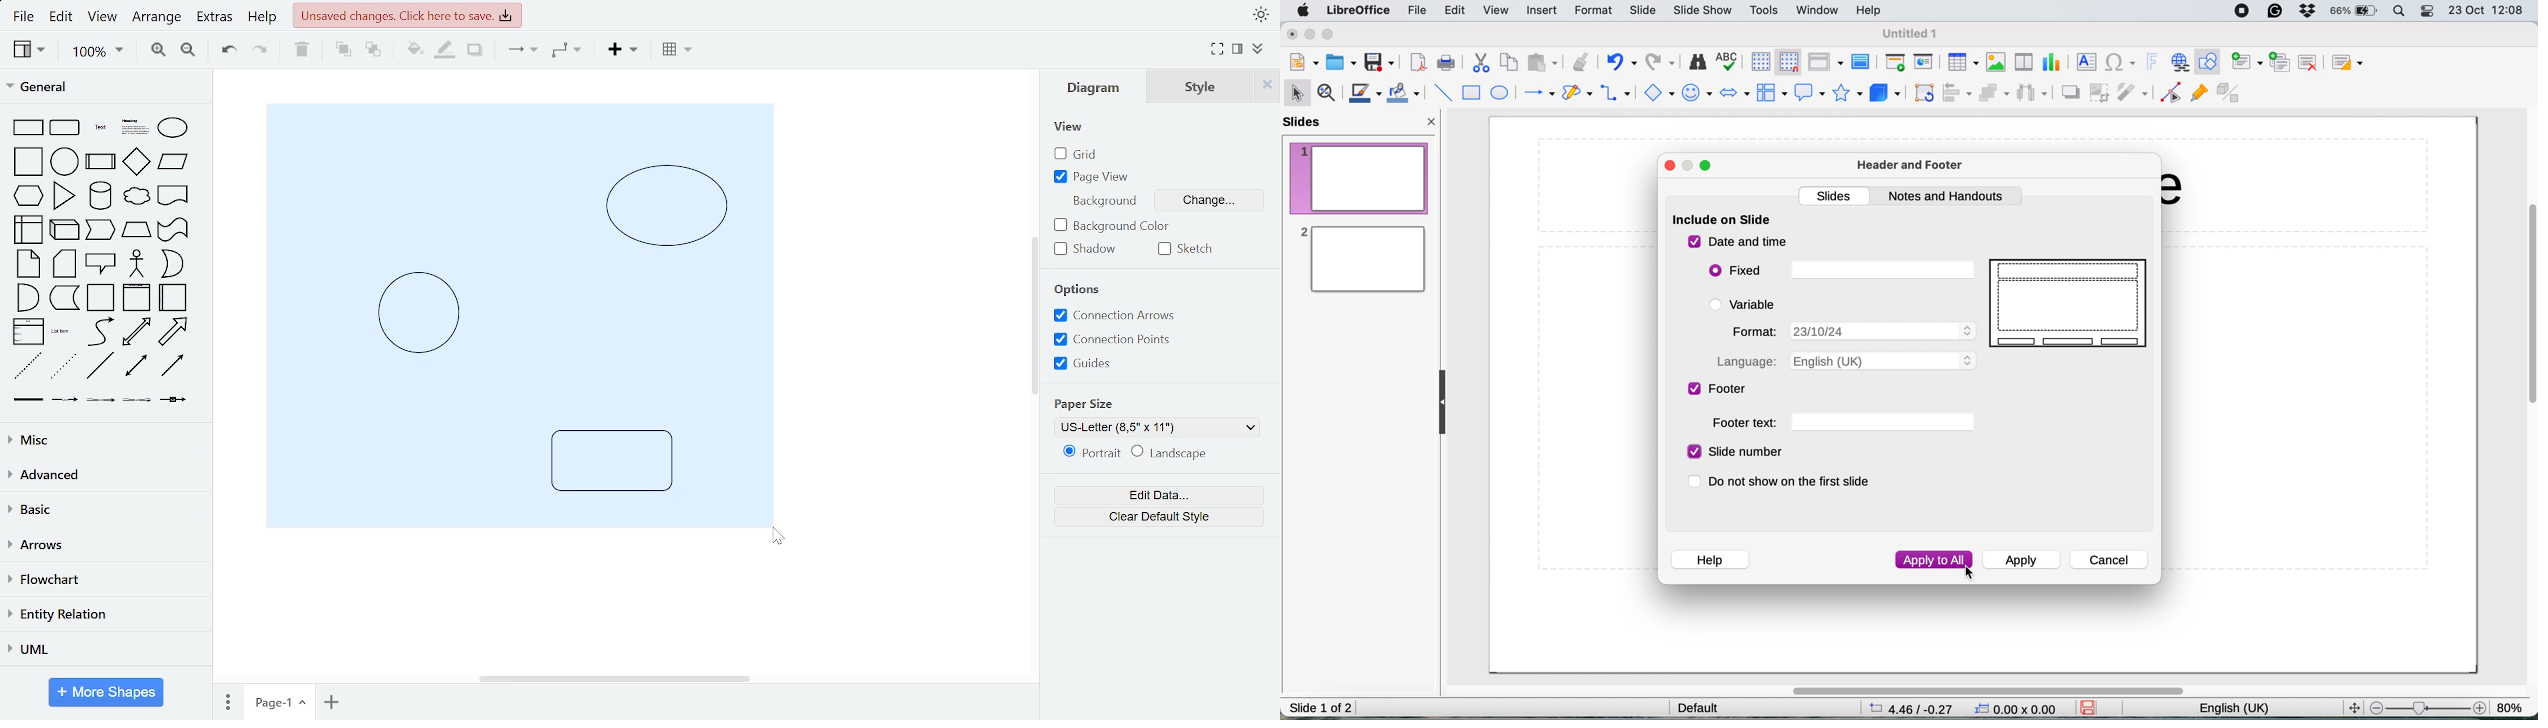 The width and height of the screenshot is (2548, 728). I want to click on waypoints, so click(567, 52).